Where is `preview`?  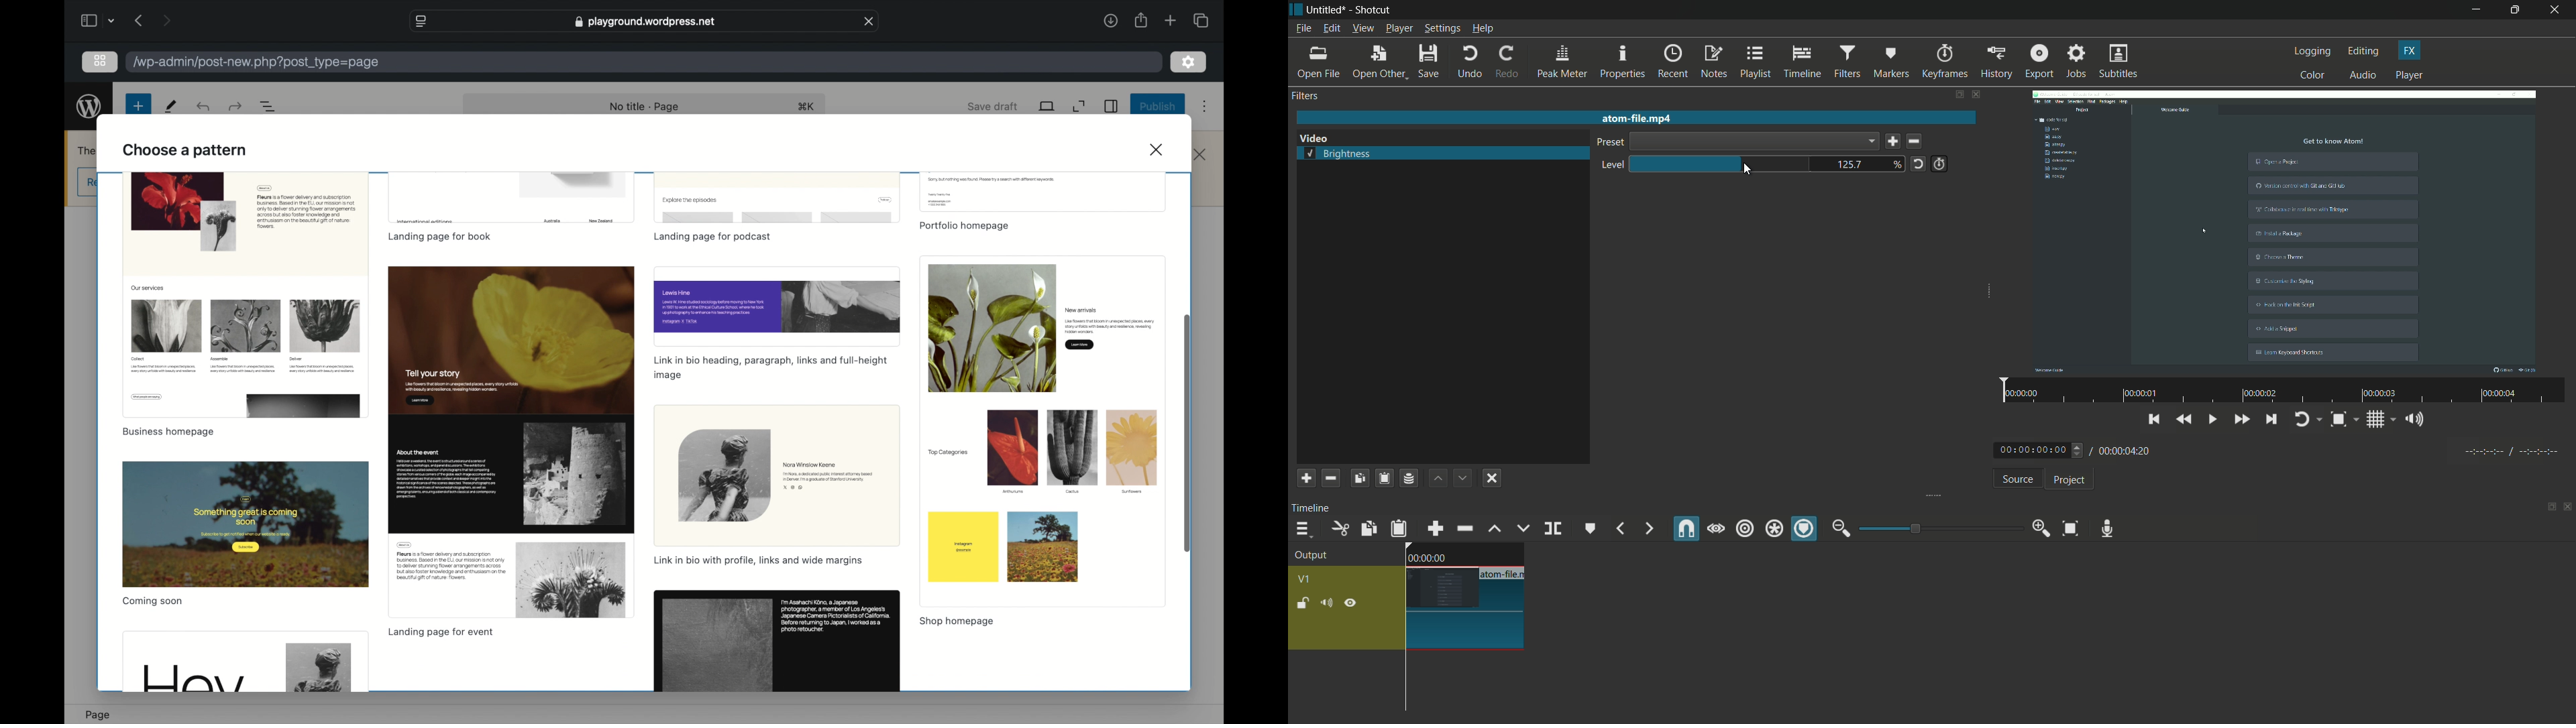 preview is located at coordinates (512, 198).